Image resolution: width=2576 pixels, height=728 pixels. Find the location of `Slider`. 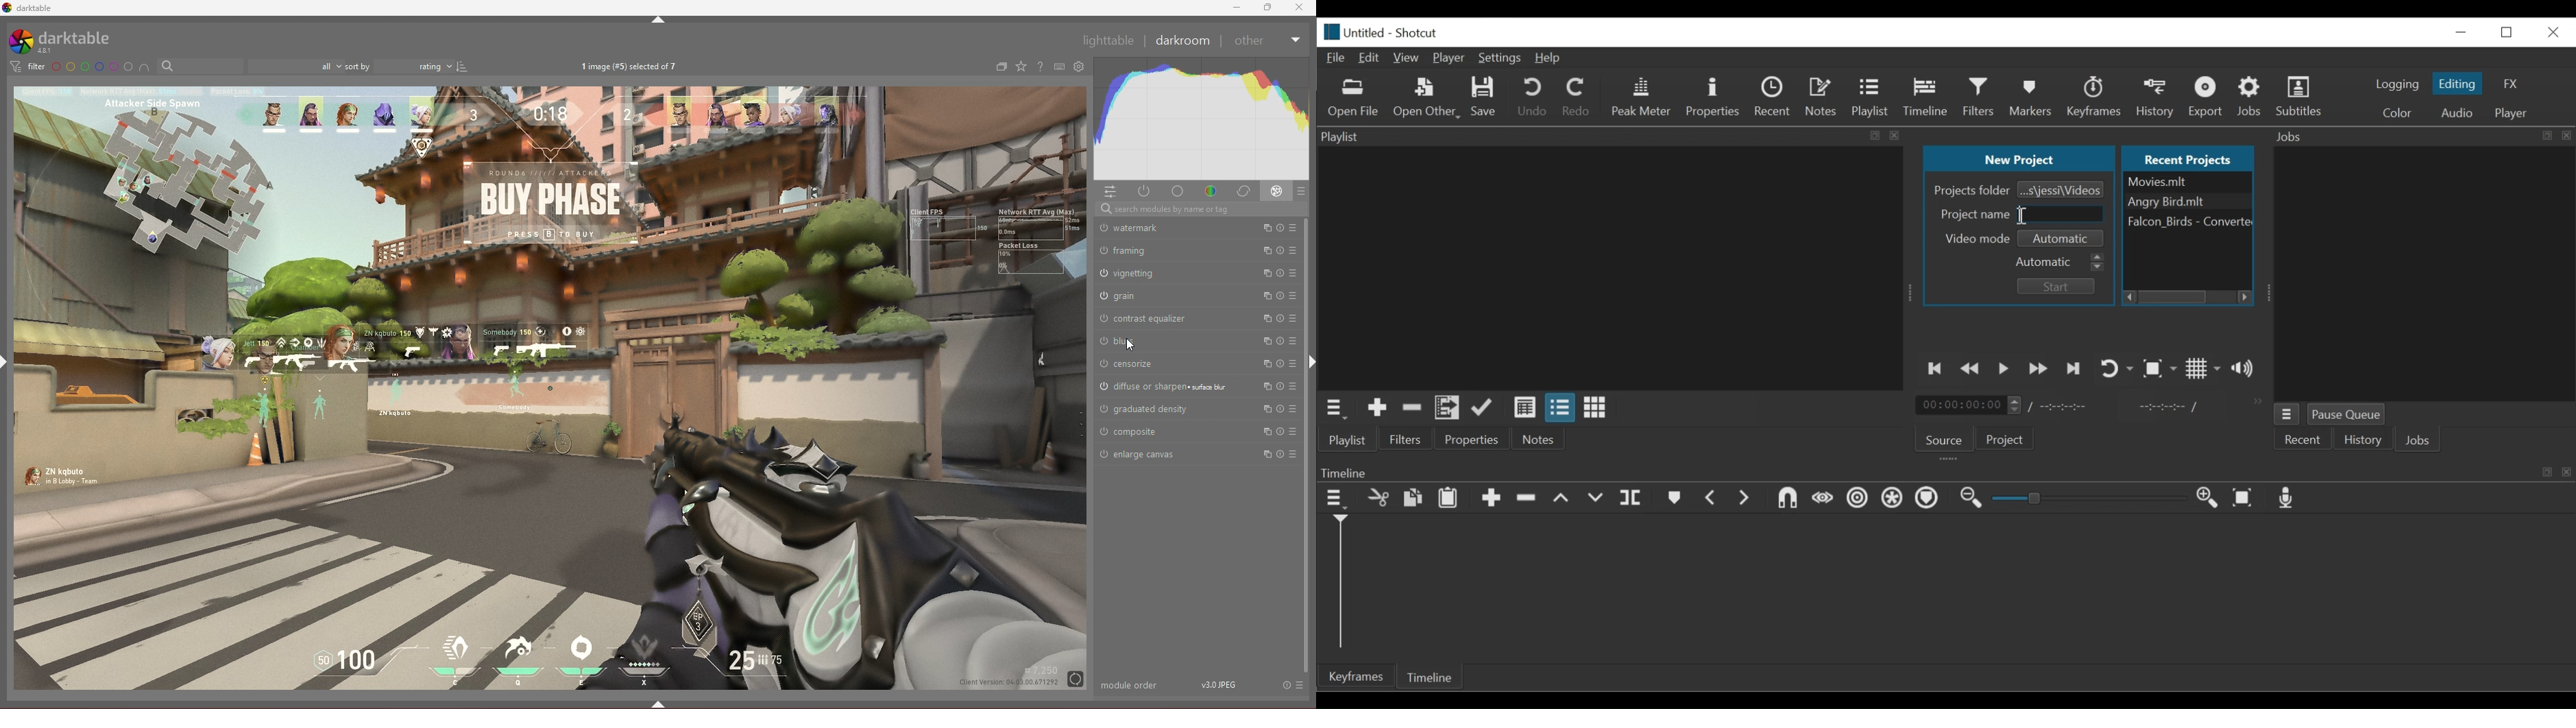

Slider is located at coordinates (2091, 498).